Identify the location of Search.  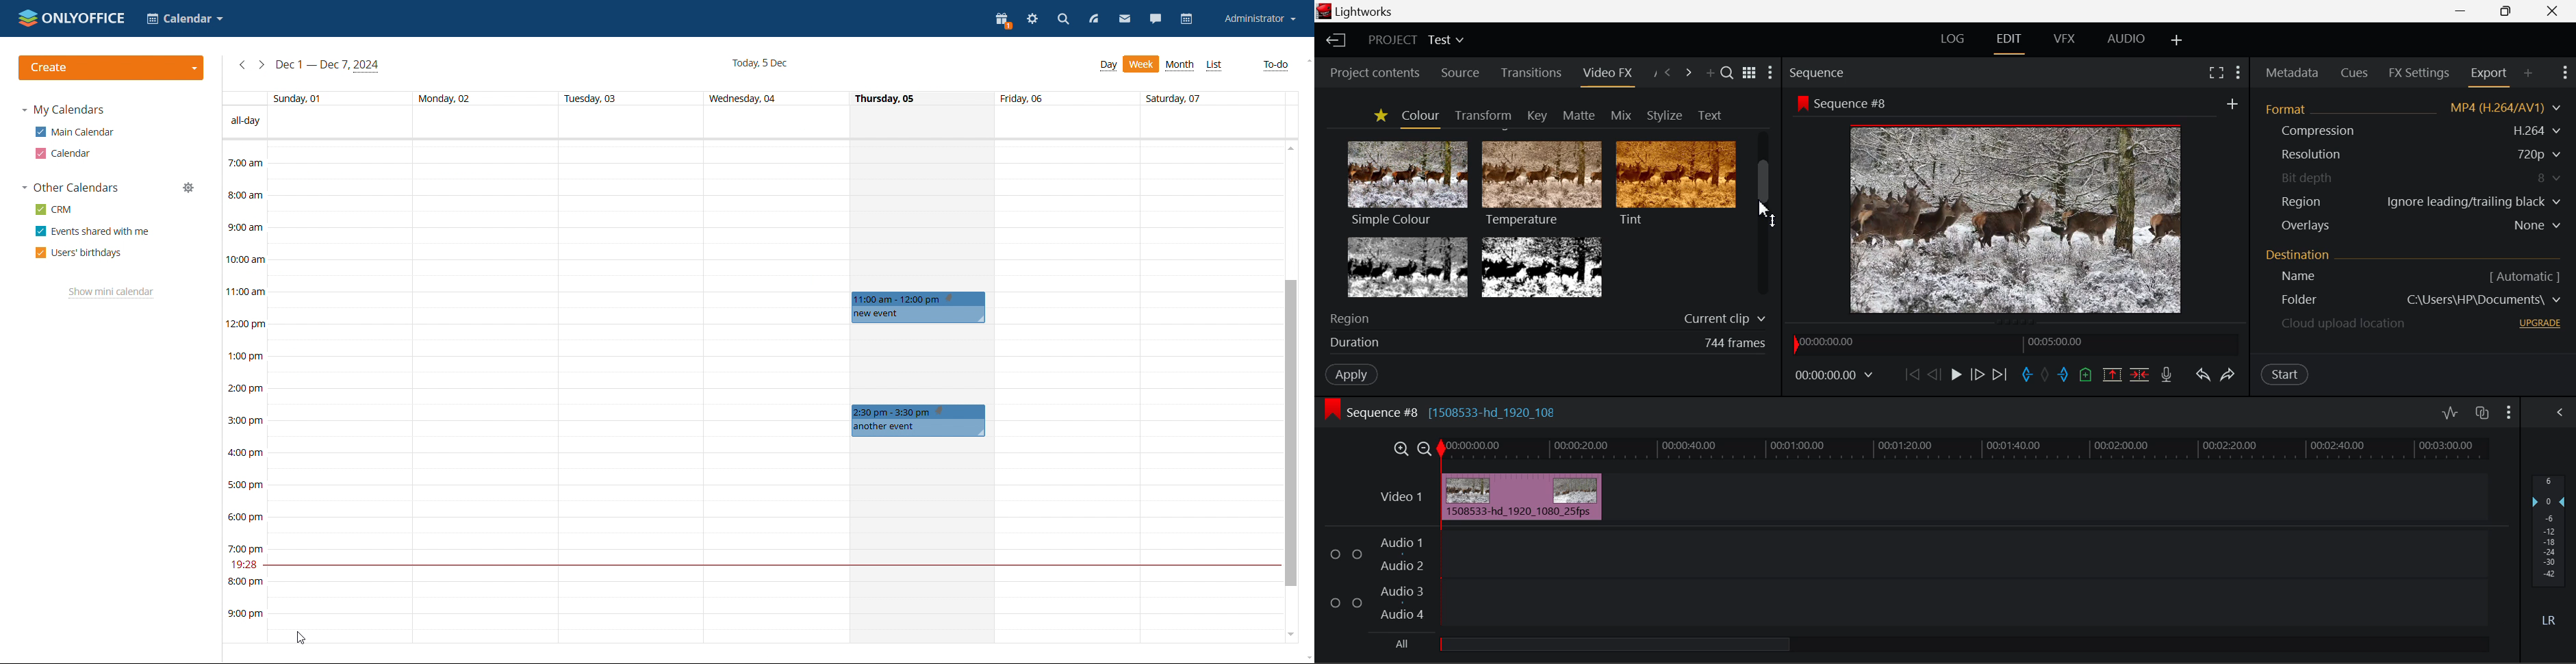
(1729, 75).